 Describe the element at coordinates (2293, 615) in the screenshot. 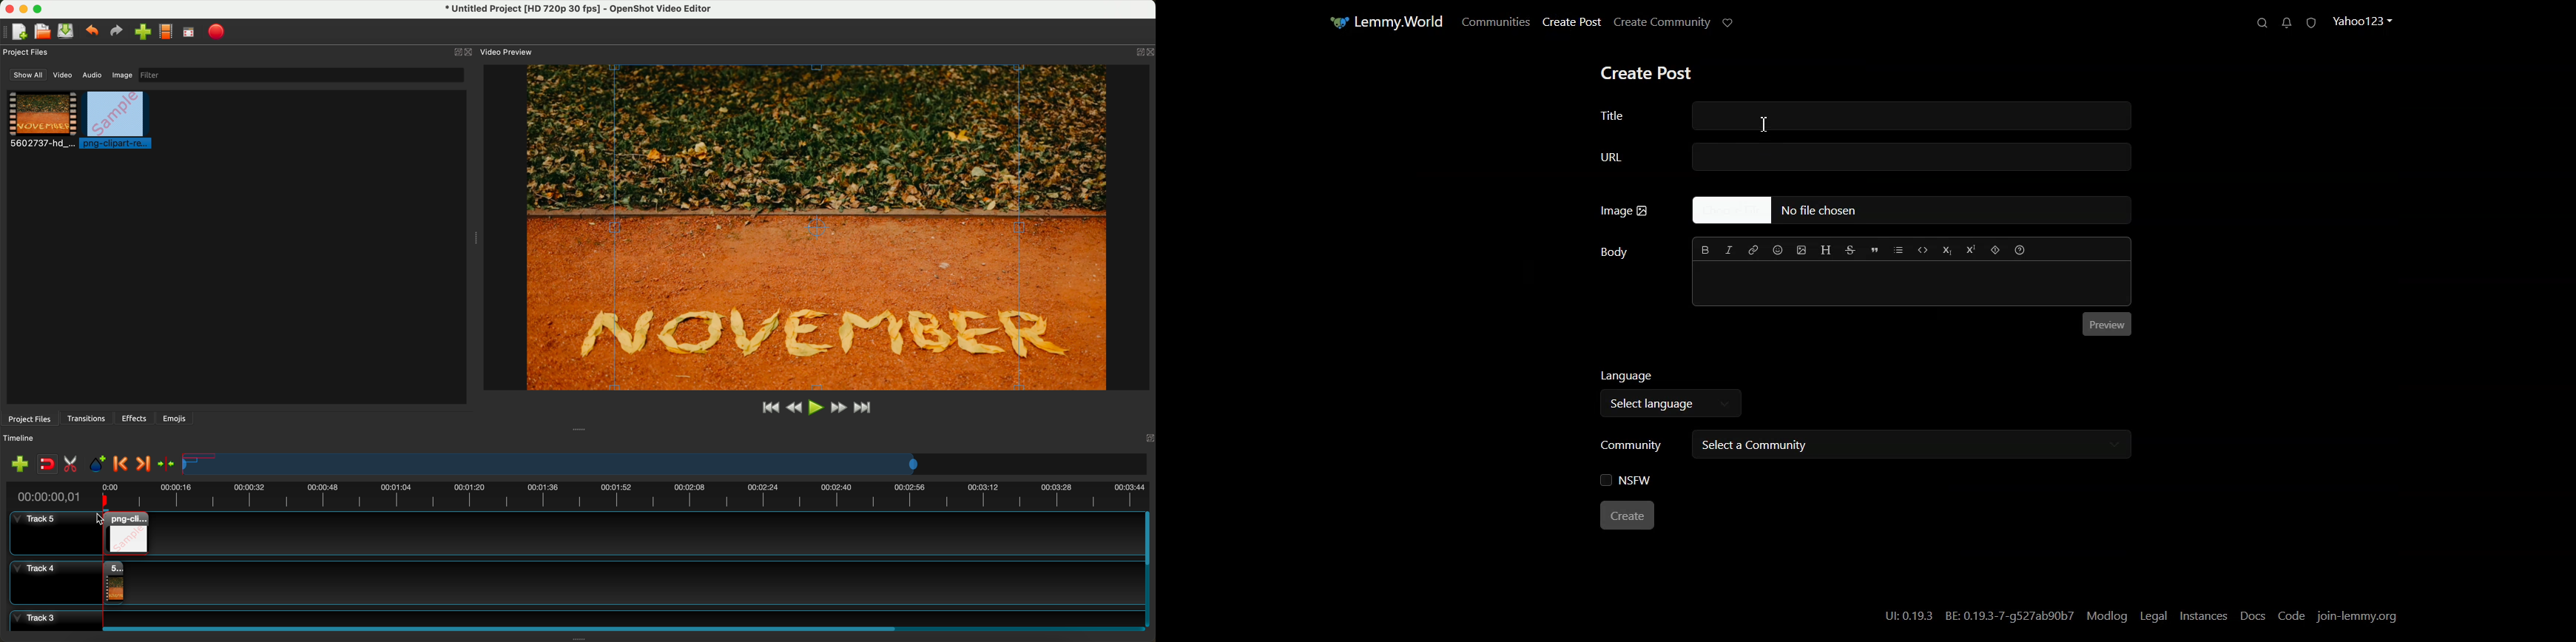

I see `Code` at that location.